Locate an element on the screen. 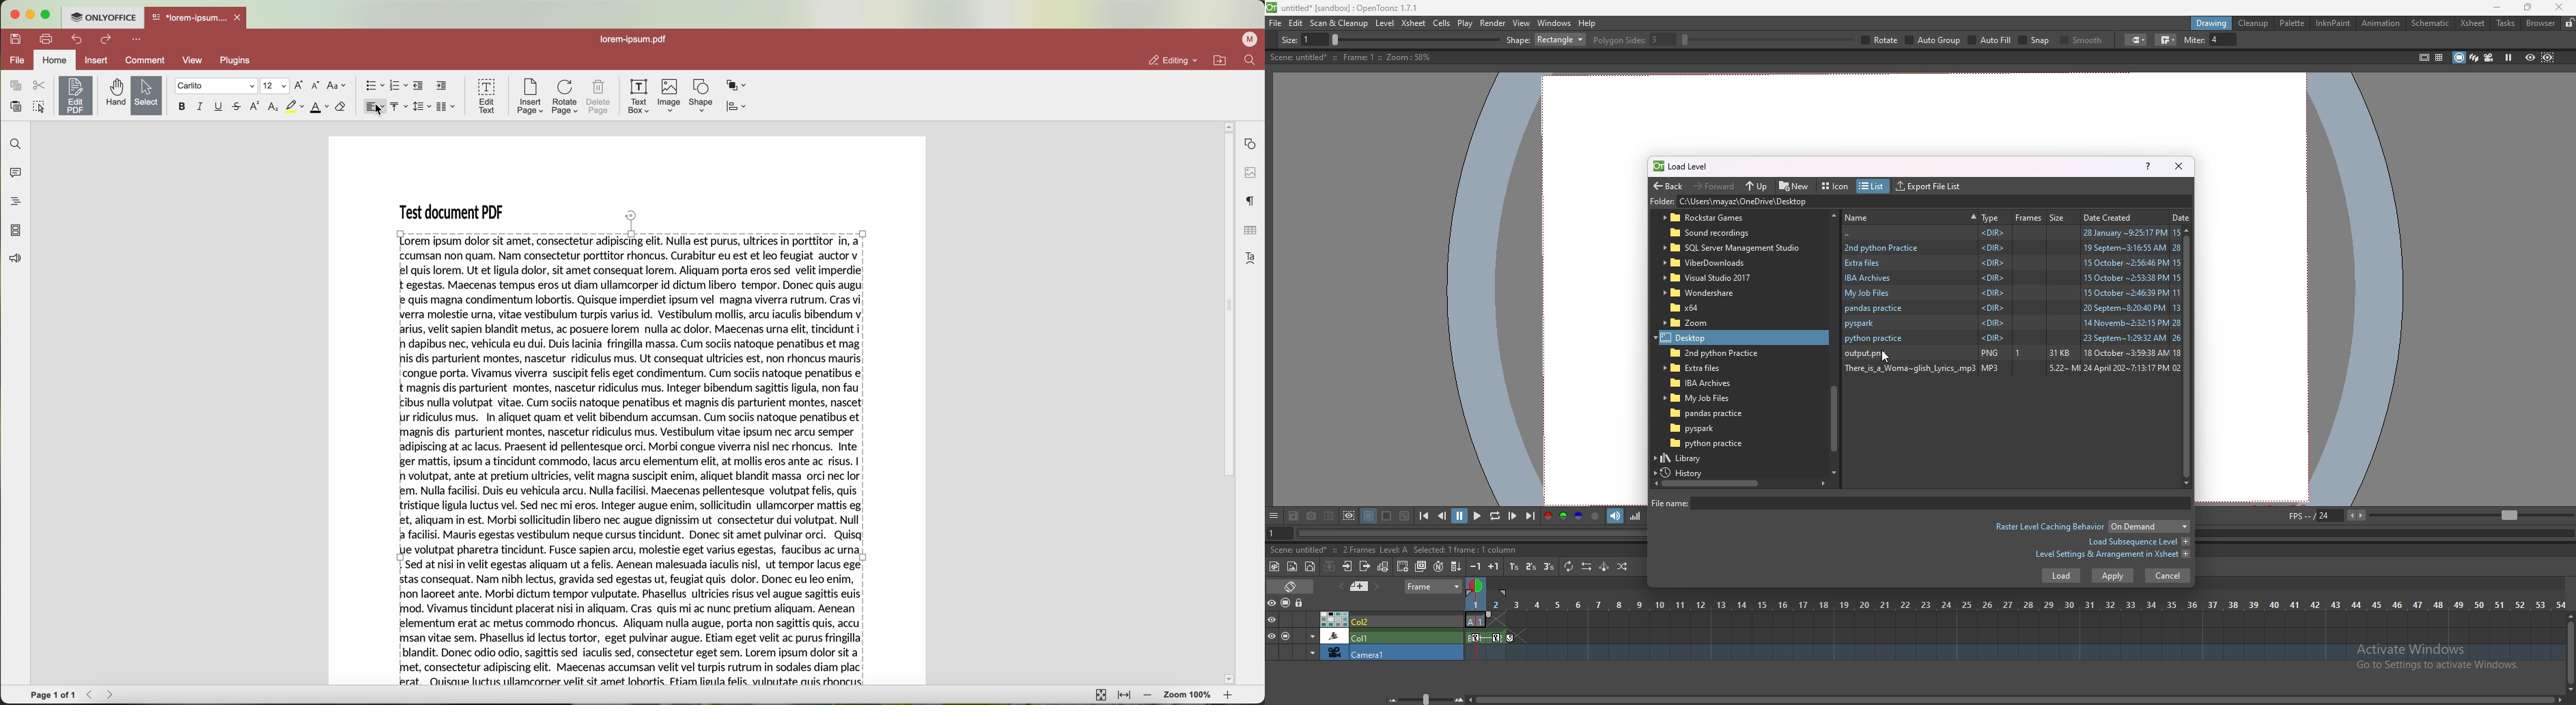 The height and width of the screenshot is (728, 2576). delete page is located at coordinates (600, 98).